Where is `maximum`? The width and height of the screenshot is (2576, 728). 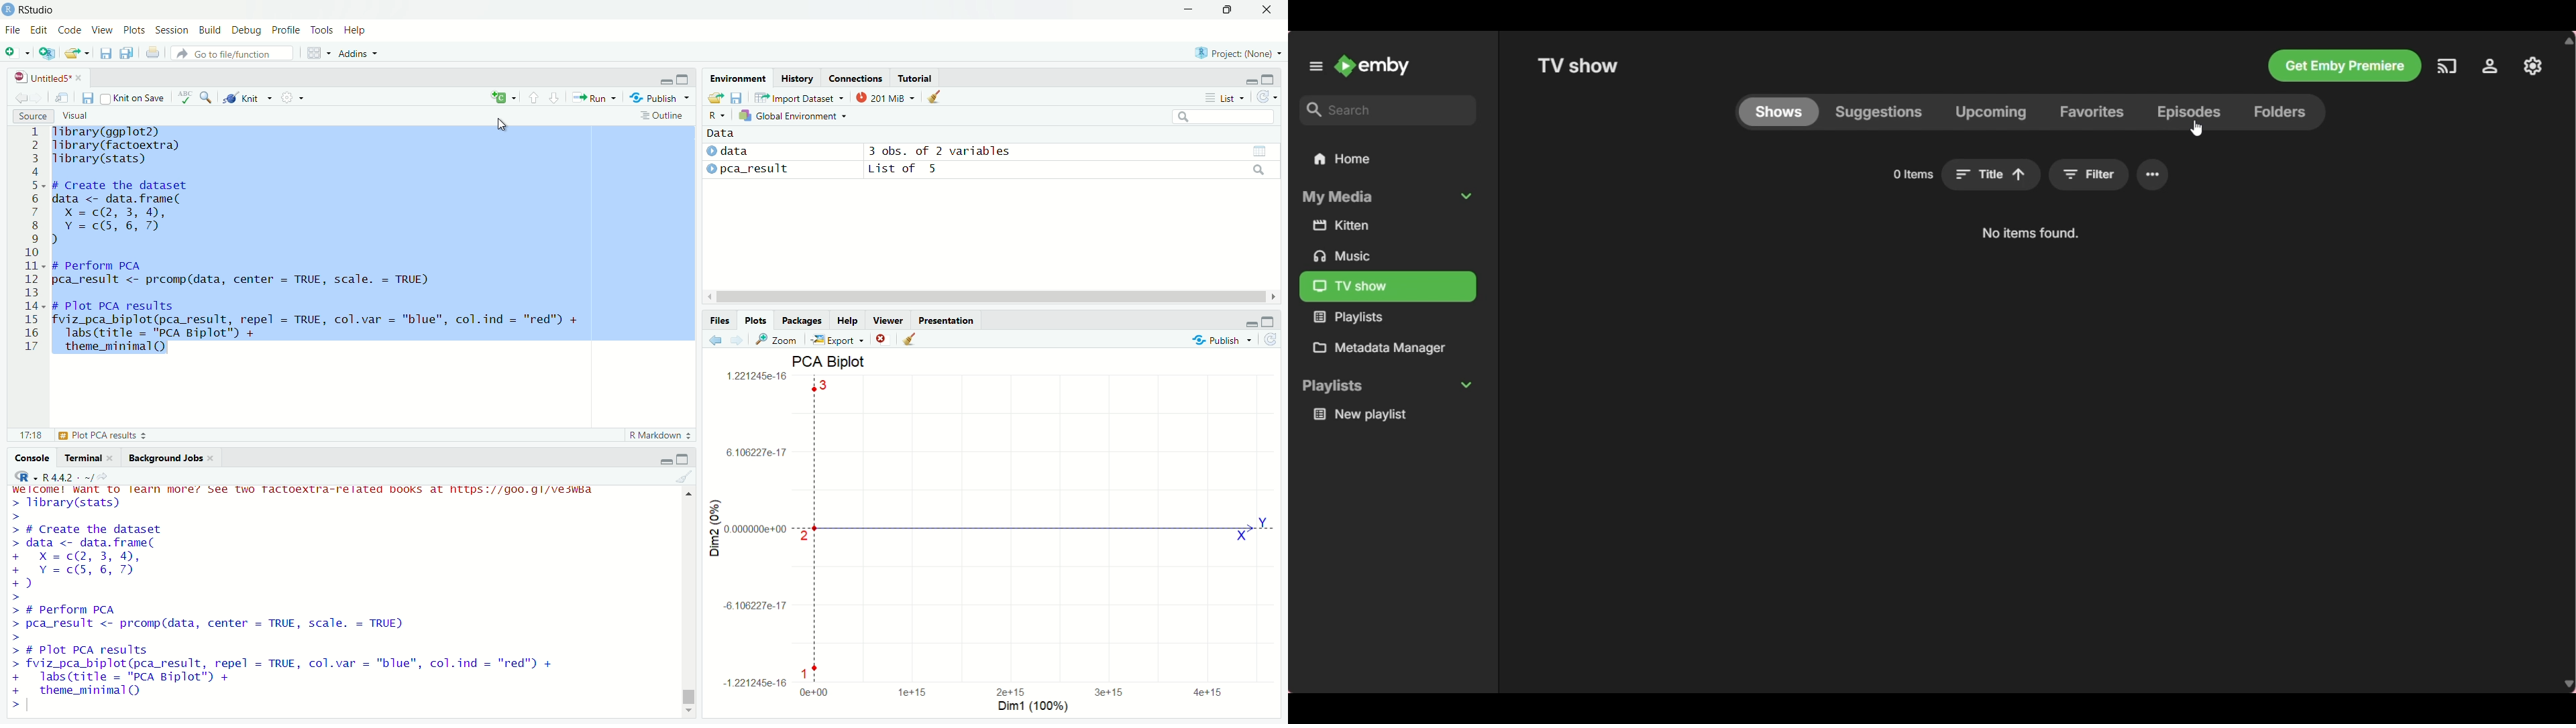
maximum is located at coordinates (1269, 320).